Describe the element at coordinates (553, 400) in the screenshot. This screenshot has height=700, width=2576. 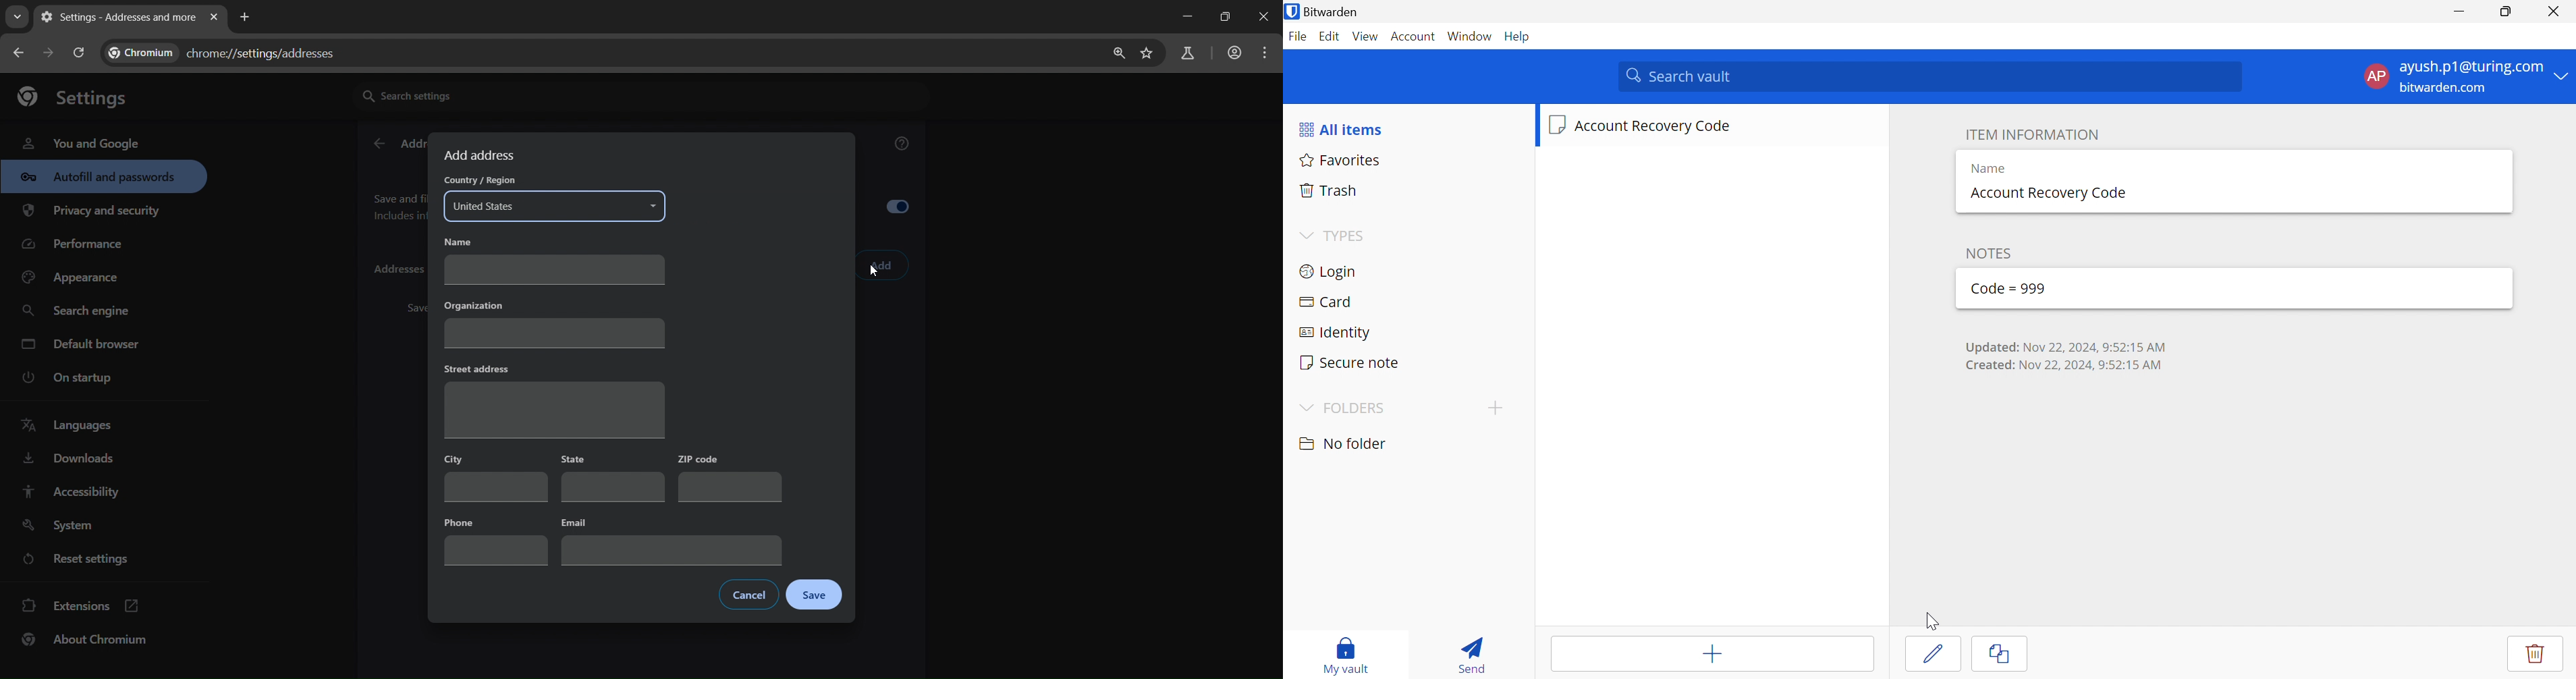
I see `street address` at that location.